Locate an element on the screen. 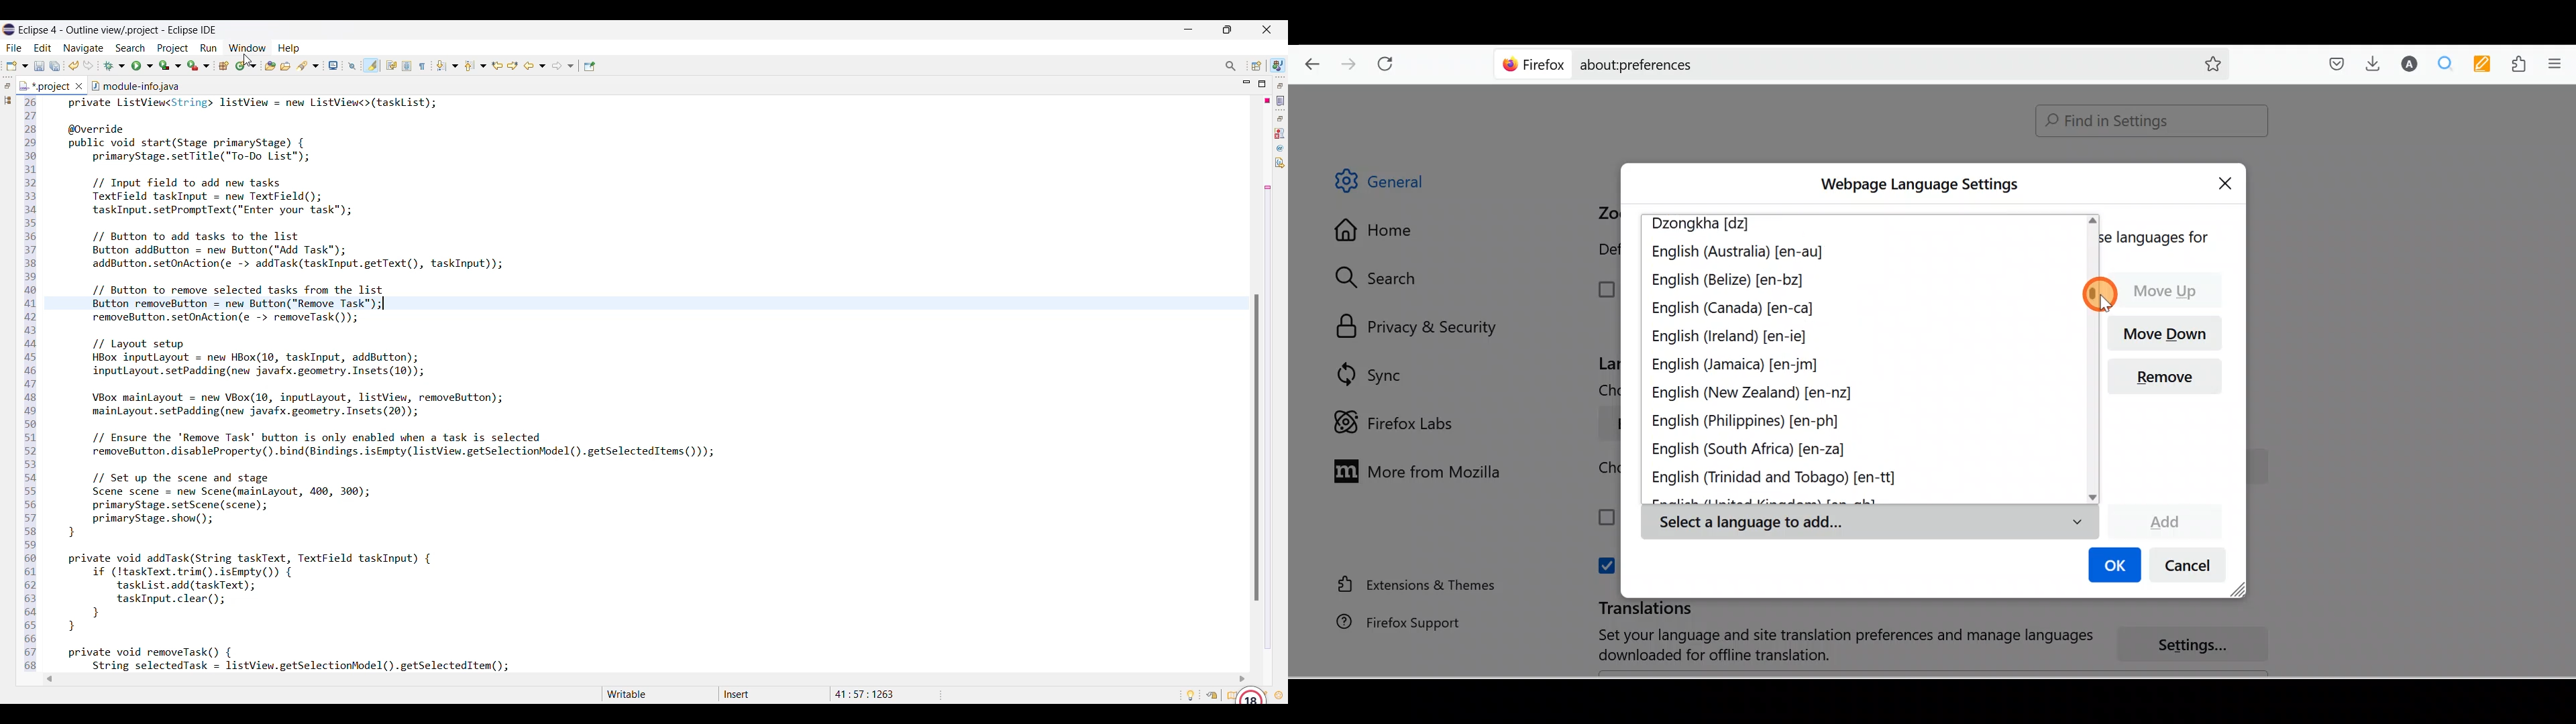 Image resolution: width=2576 pixels, height=728 pixels. Firefox is located at coordinates (1534, 64).